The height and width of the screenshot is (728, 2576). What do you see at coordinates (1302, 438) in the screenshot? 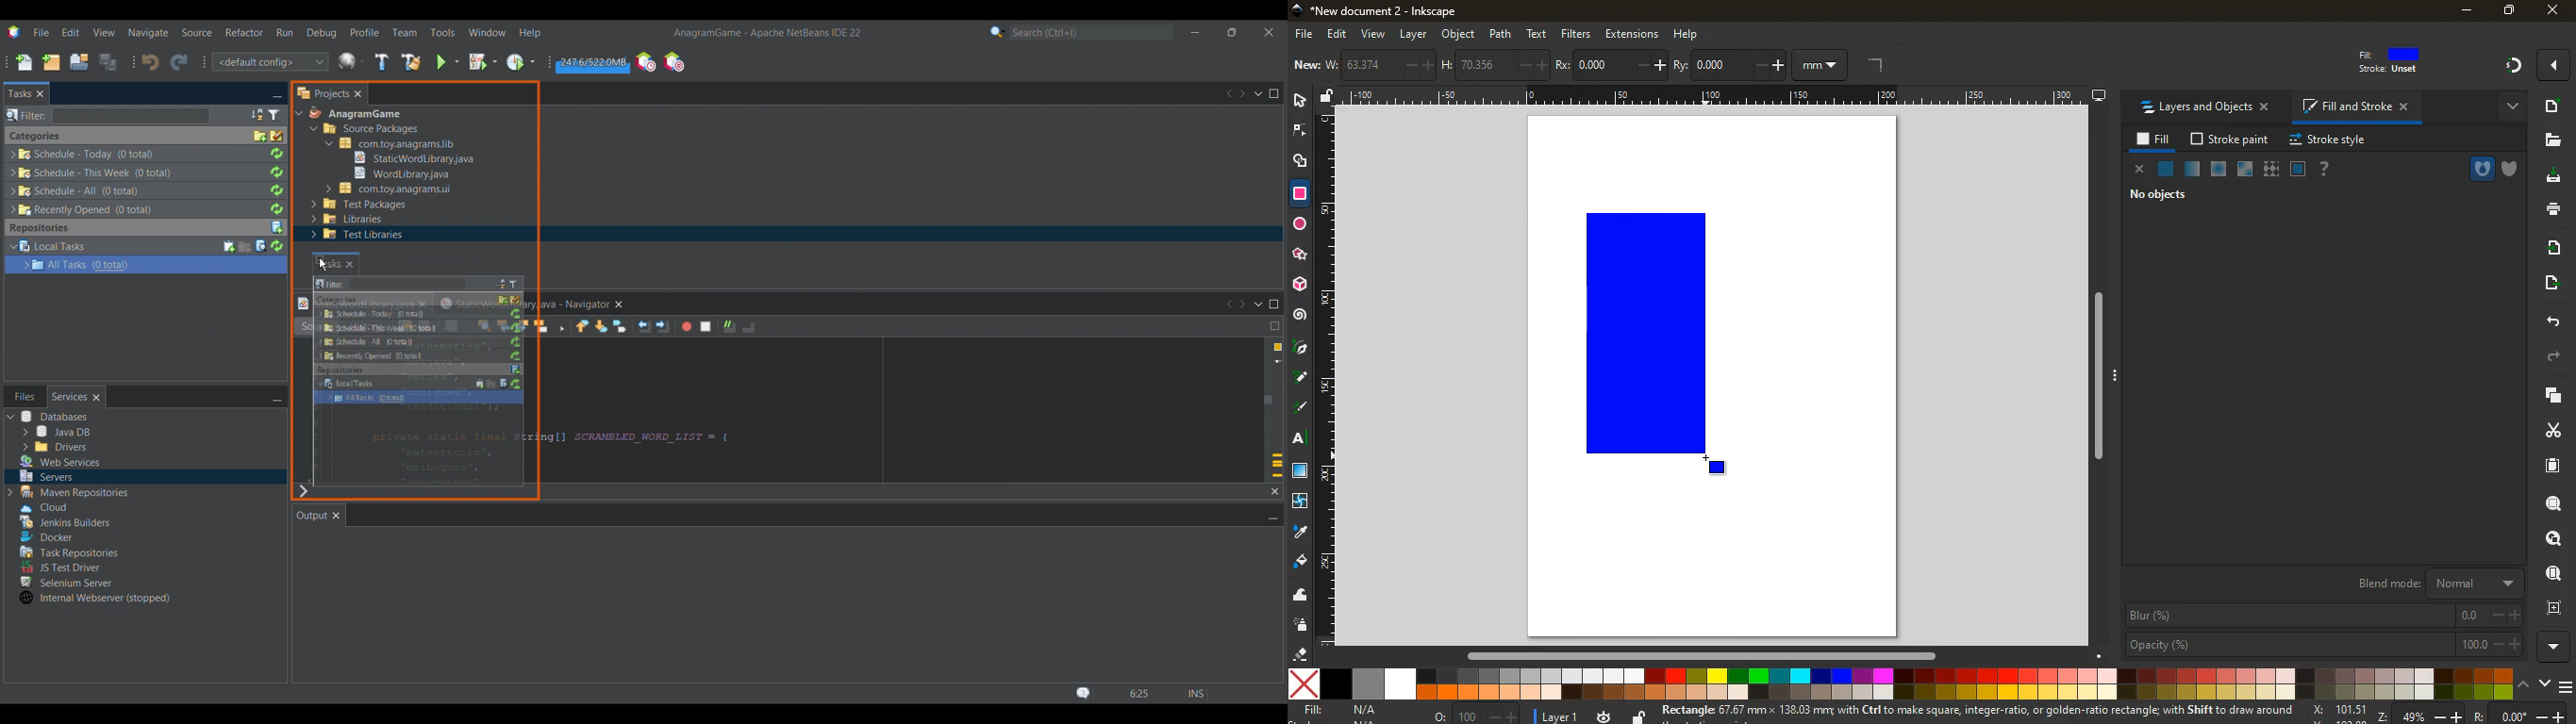
I see `text` at bounding box center [1302, 438].